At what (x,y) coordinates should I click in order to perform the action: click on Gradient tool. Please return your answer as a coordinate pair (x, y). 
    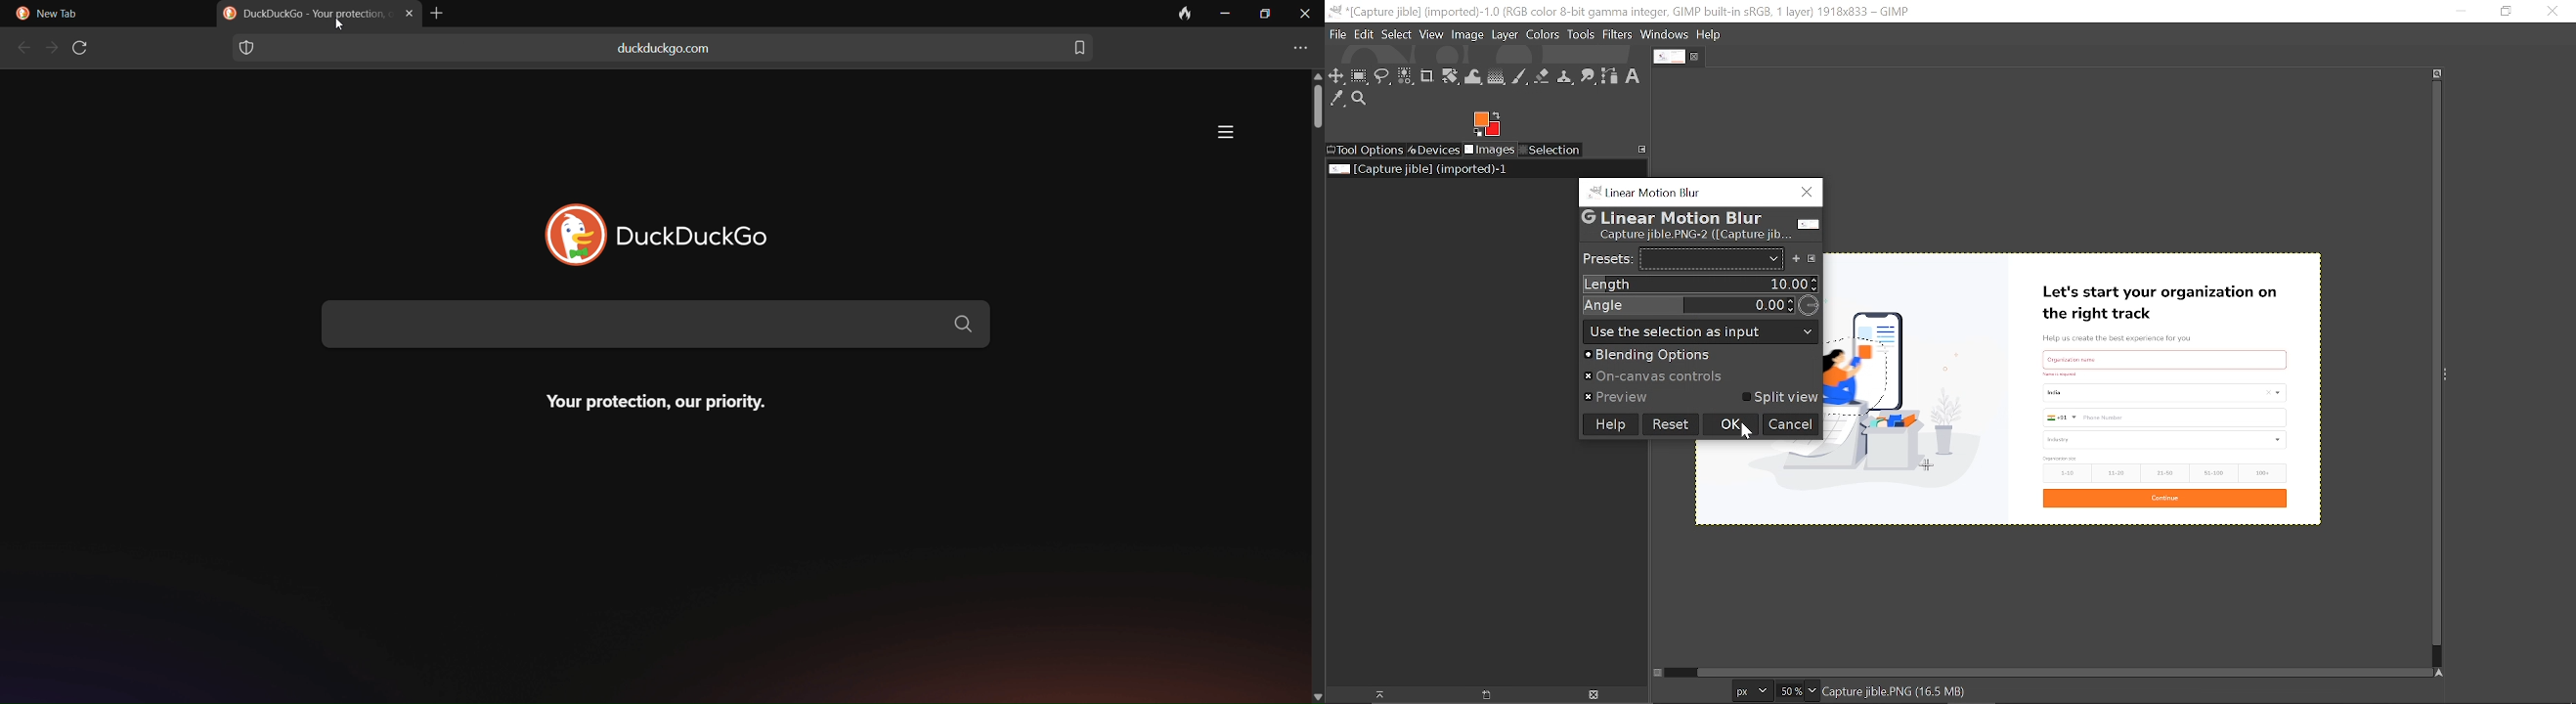
    Looking at the image, I should click on (1497, 76).